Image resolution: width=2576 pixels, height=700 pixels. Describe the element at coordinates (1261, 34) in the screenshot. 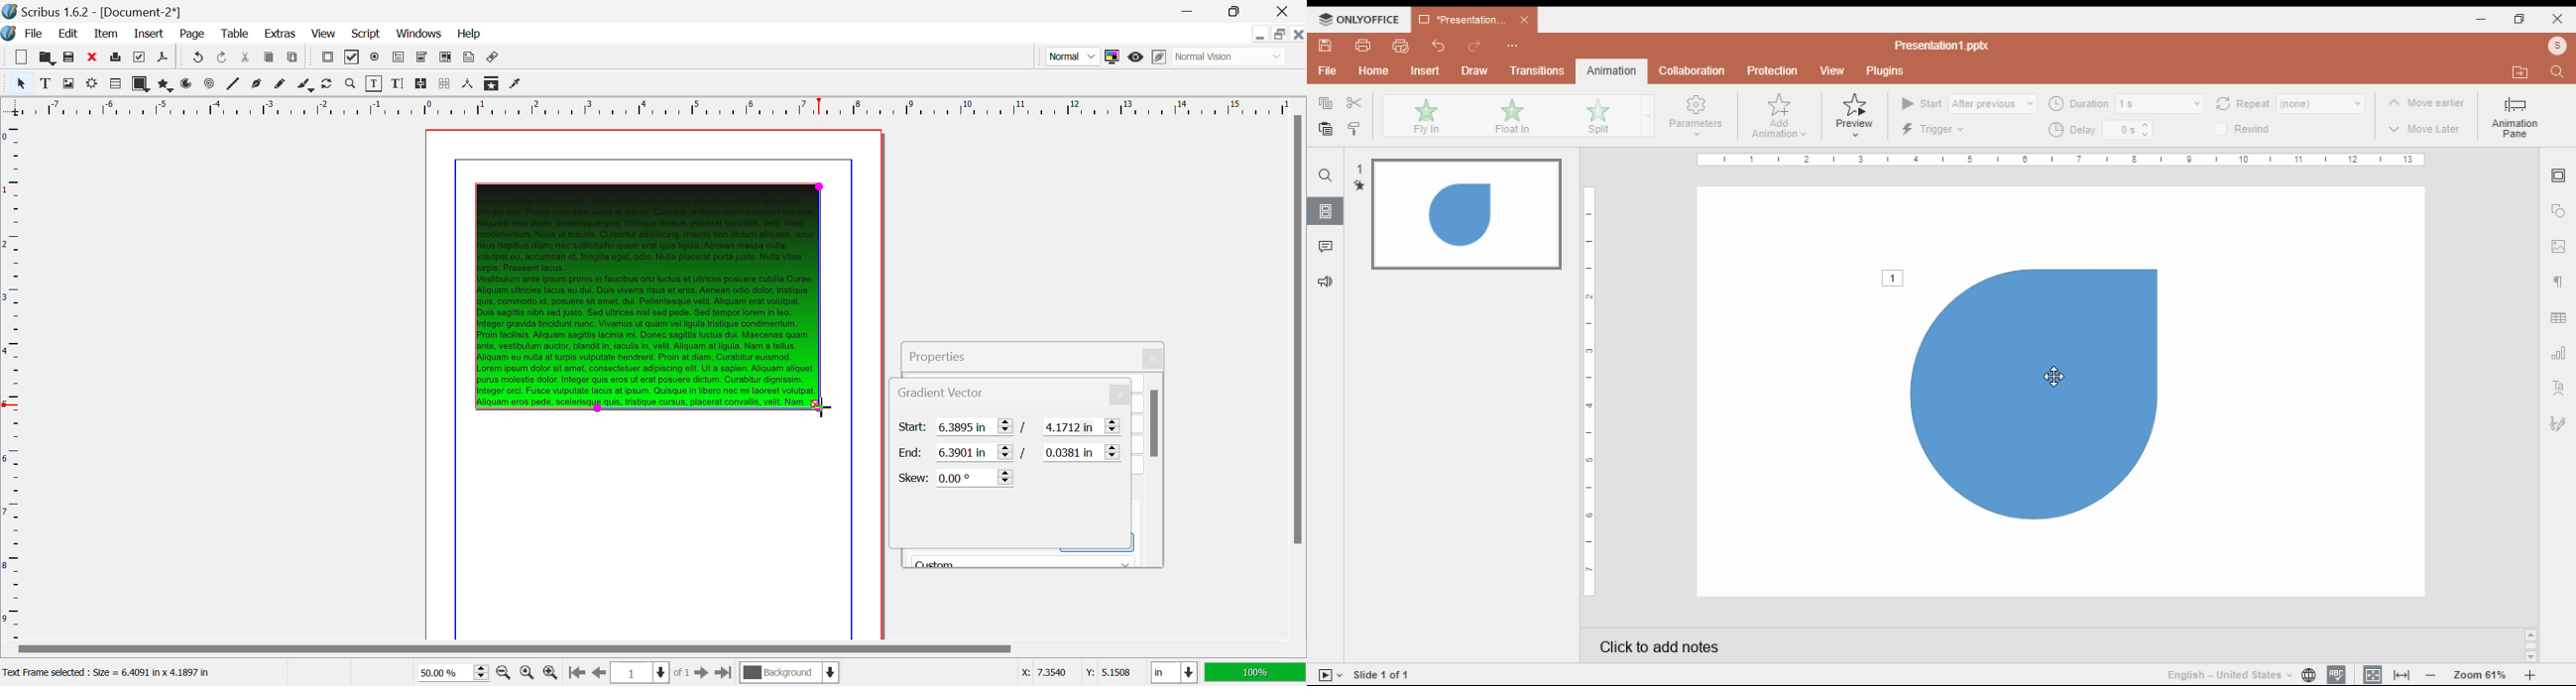

I see `Restore Down` at that location.